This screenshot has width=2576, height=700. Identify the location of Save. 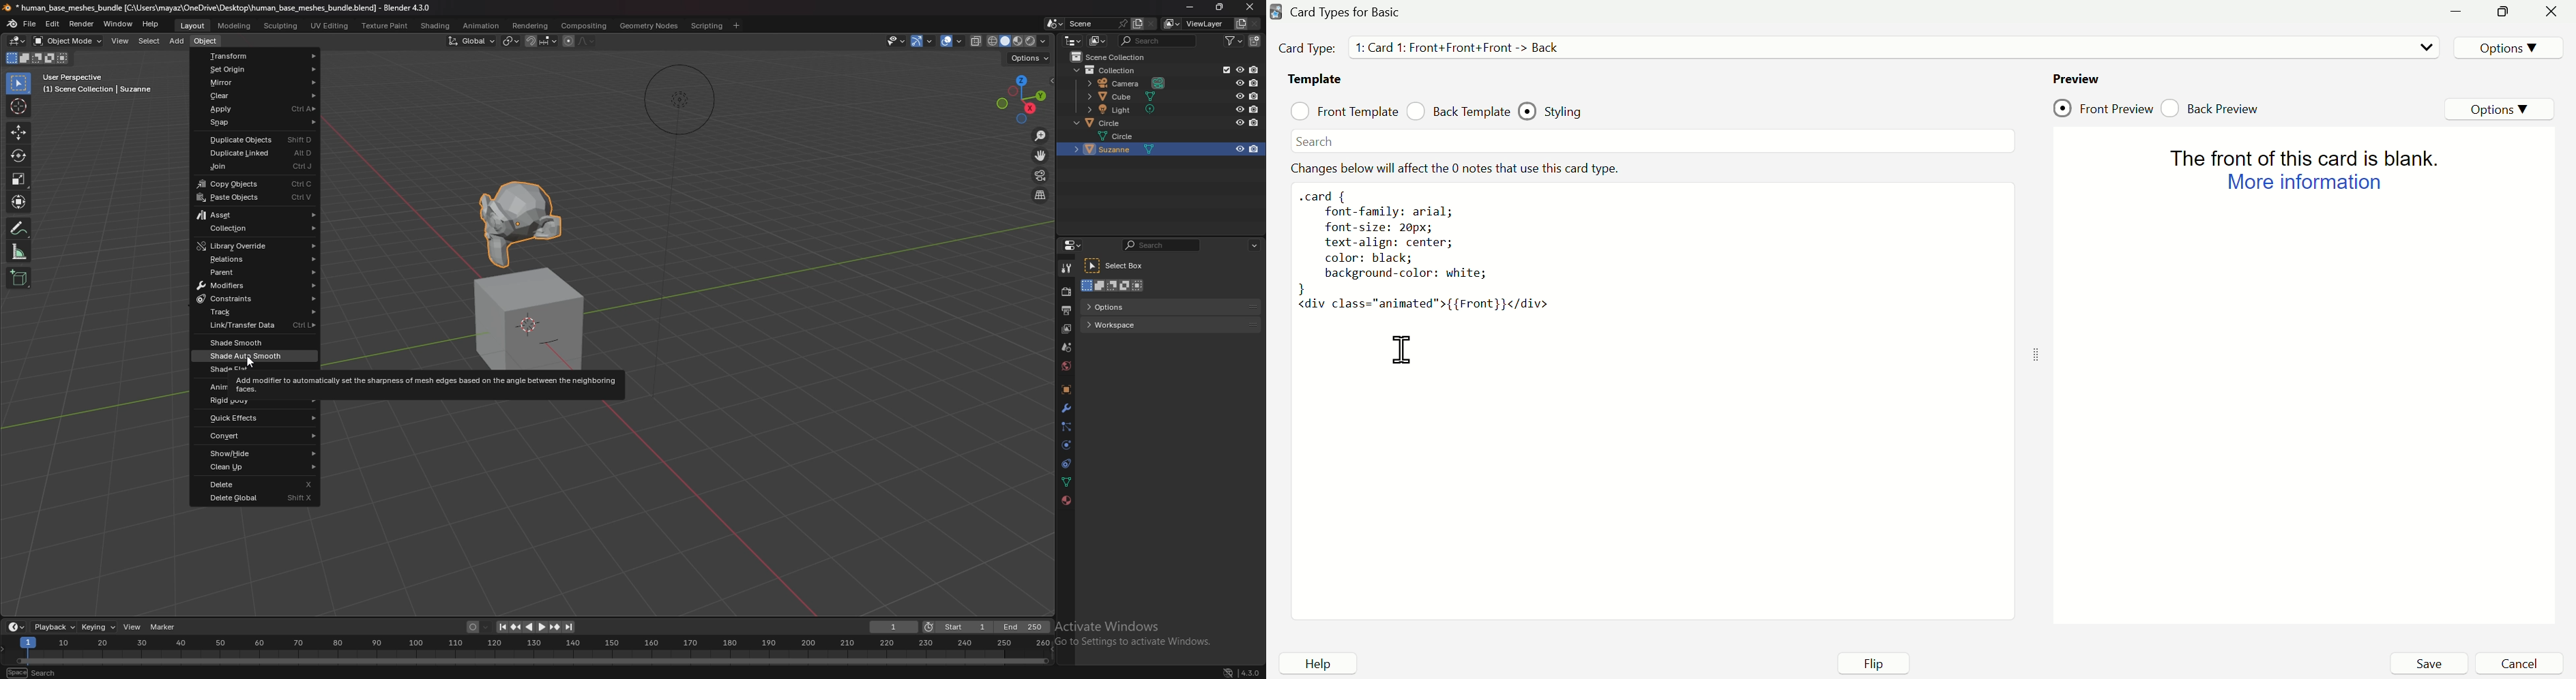
(2428, 663).